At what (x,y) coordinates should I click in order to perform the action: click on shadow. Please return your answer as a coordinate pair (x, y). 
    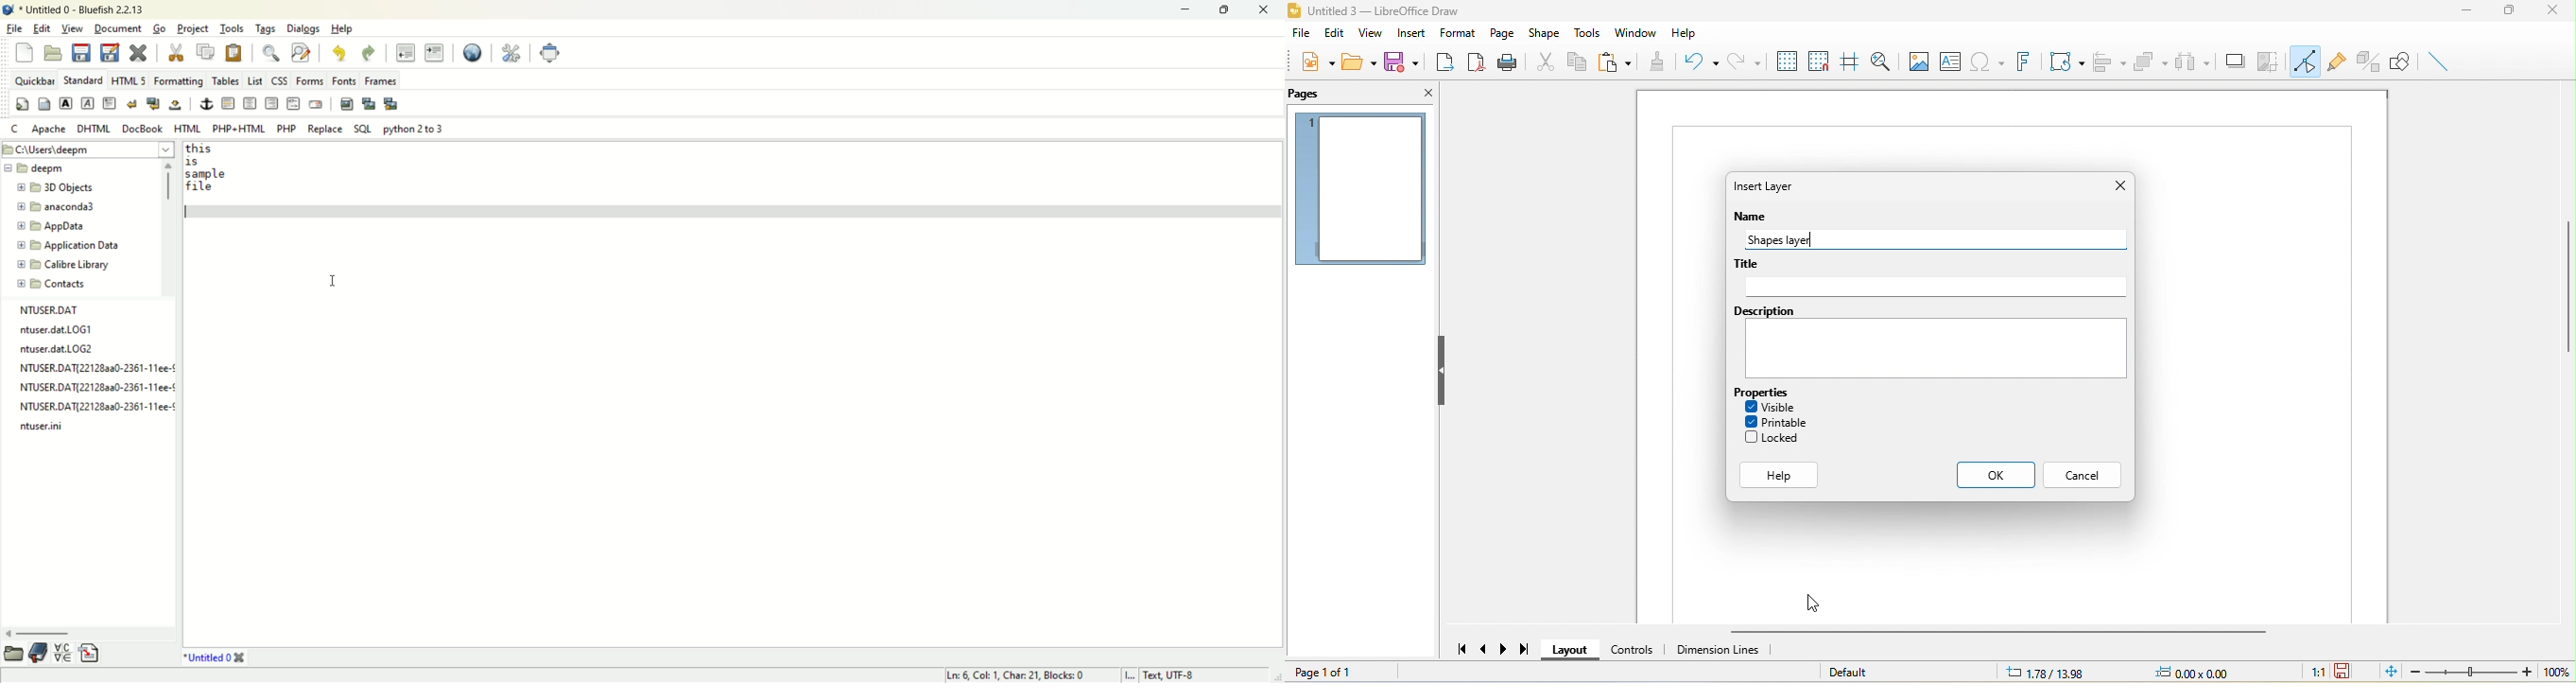
    Looking at the image, I should click on (2234, 61).